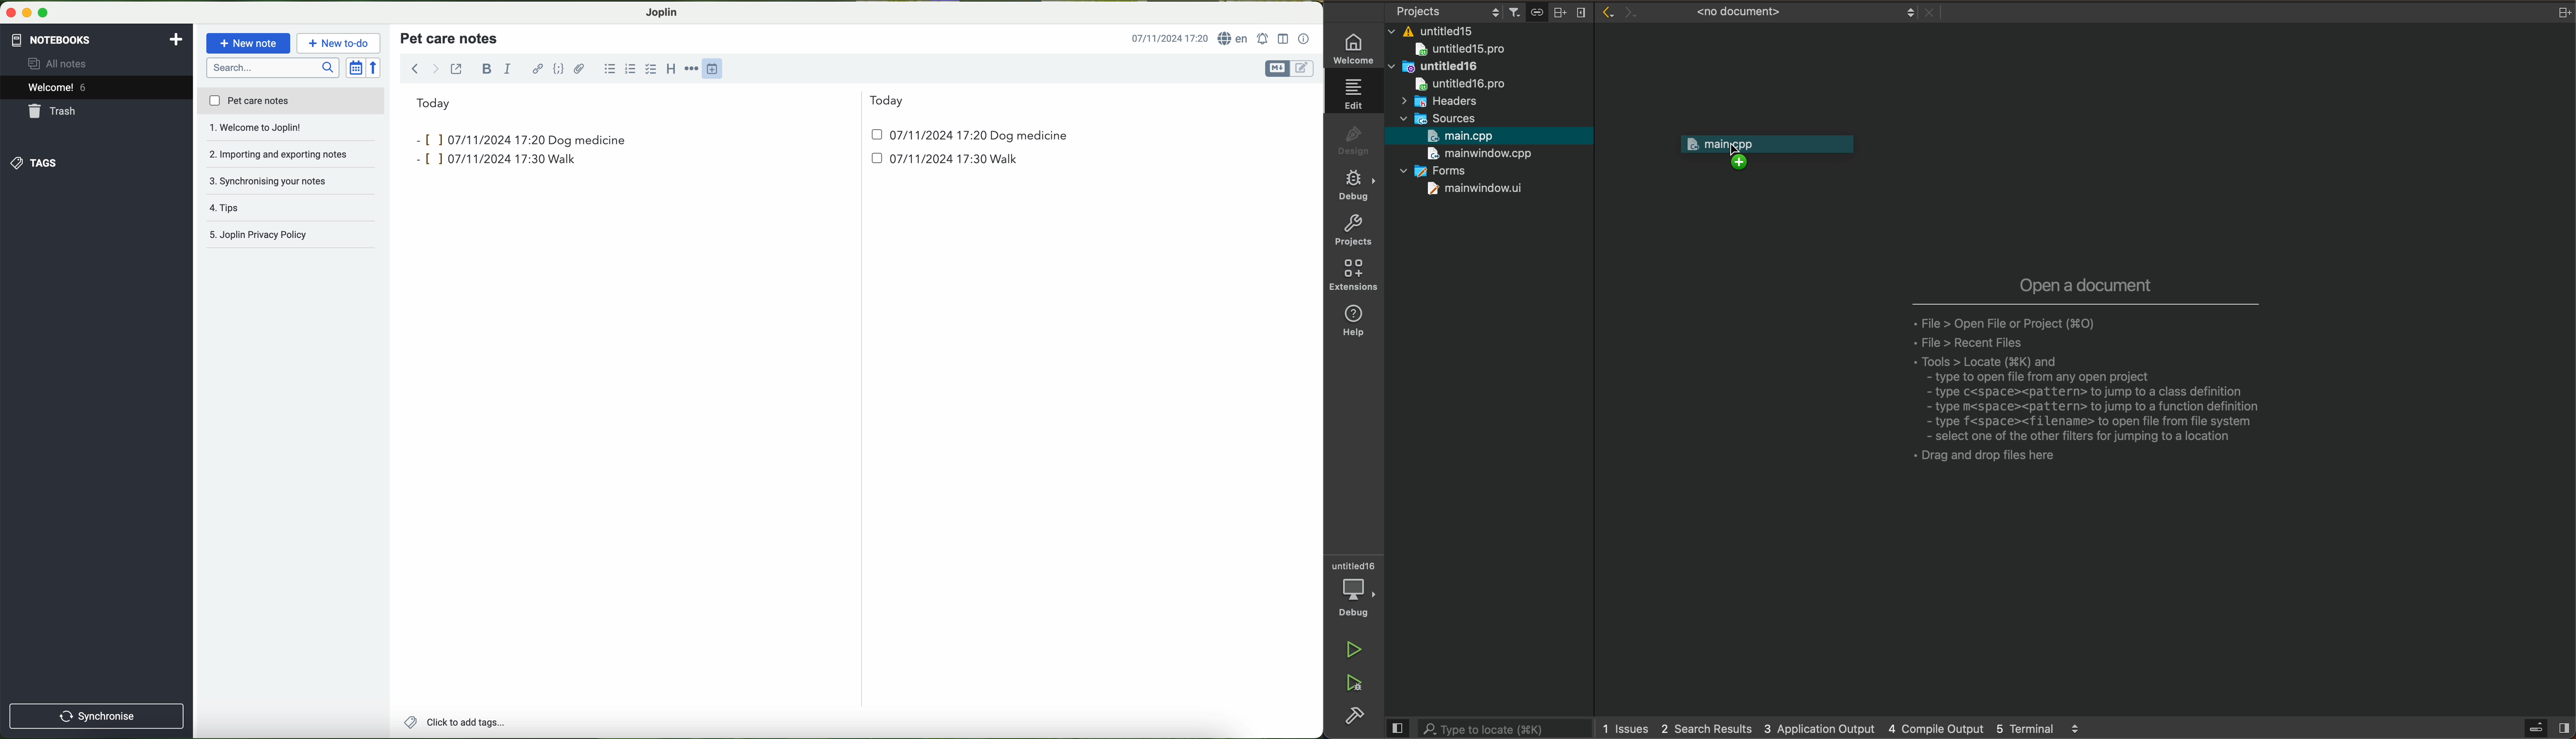  Describe the element at coordinates (50, 38) in the screenshot. I see `notebooks` at that location.